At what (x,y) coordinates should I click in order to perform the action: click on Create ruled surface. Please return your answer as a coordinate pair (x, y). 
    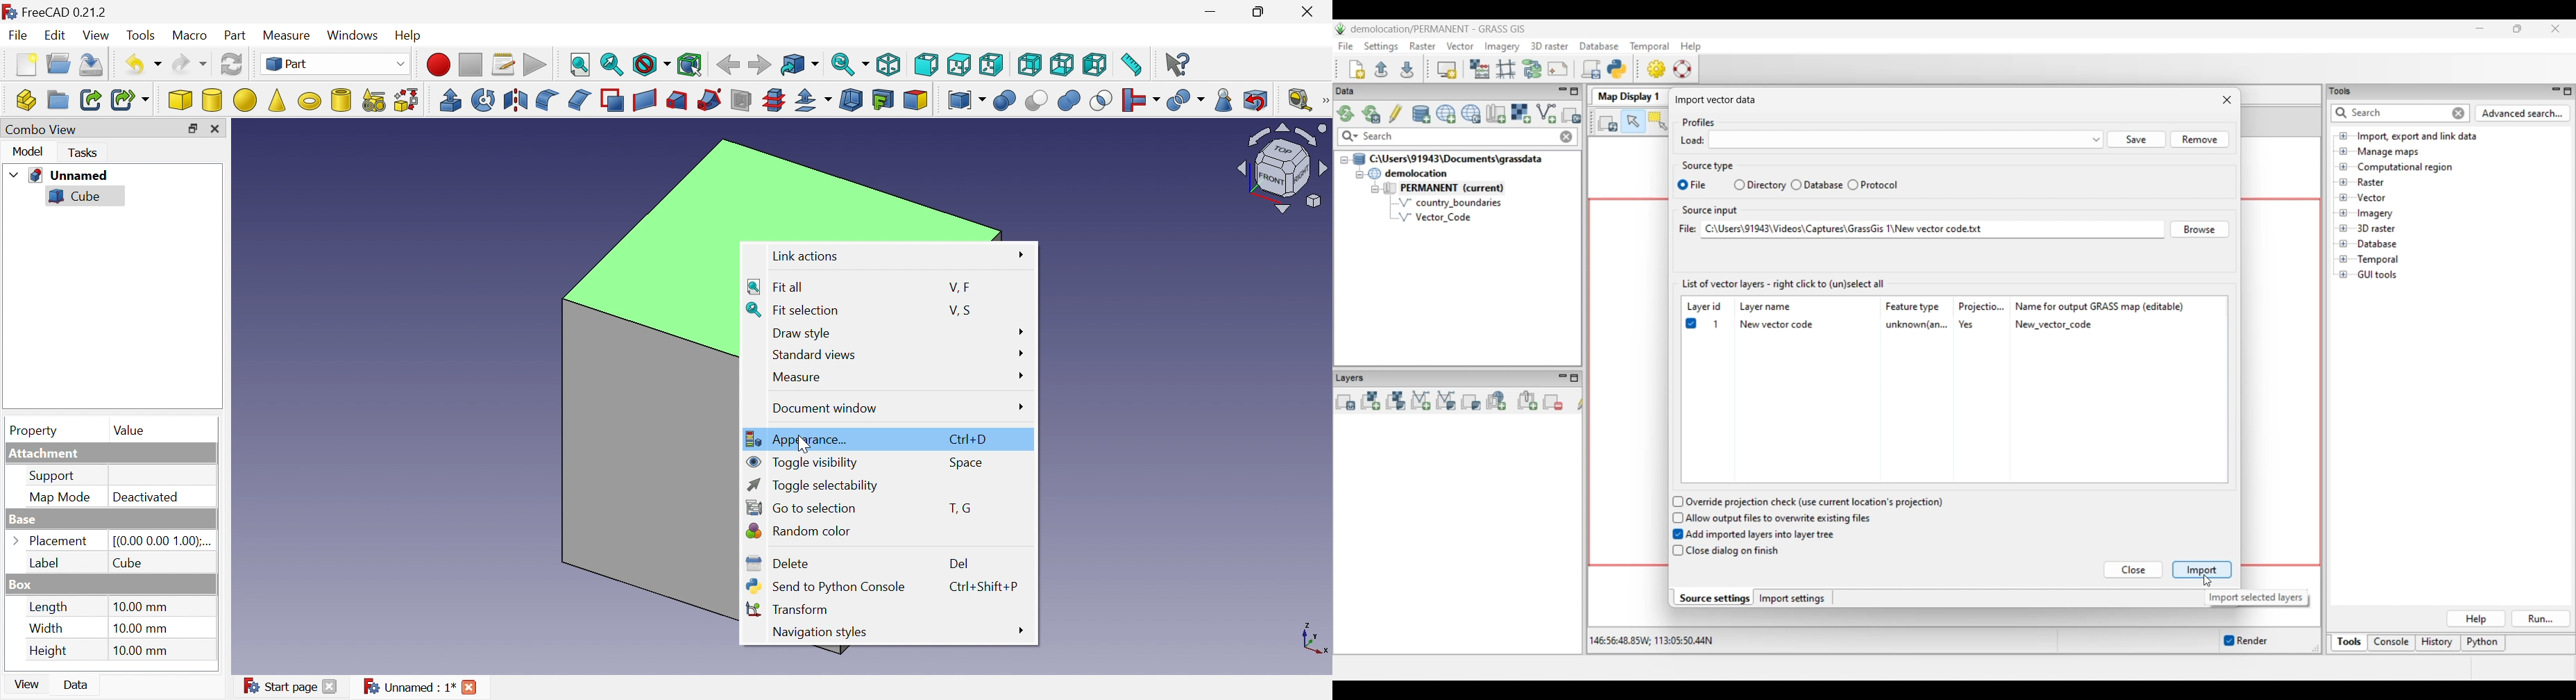
    Looking at the image, I should click on (645, 101).